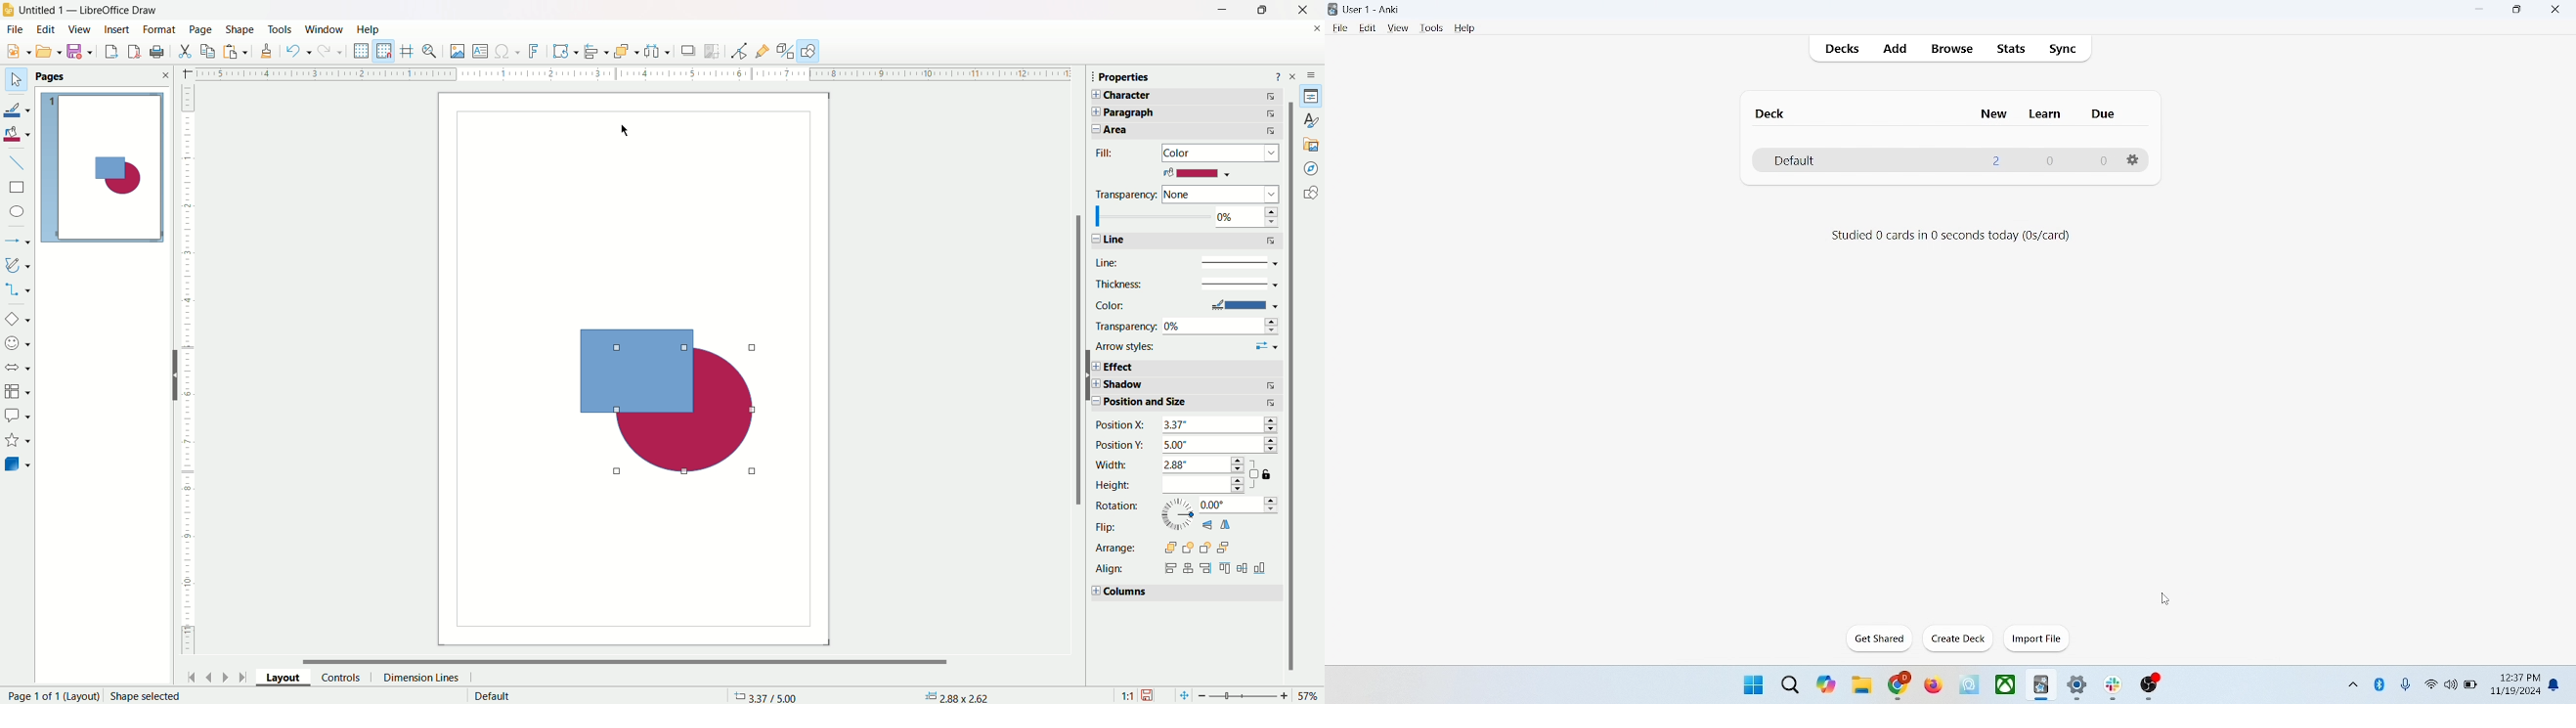  I want to click on stats, so click(2010, 49).